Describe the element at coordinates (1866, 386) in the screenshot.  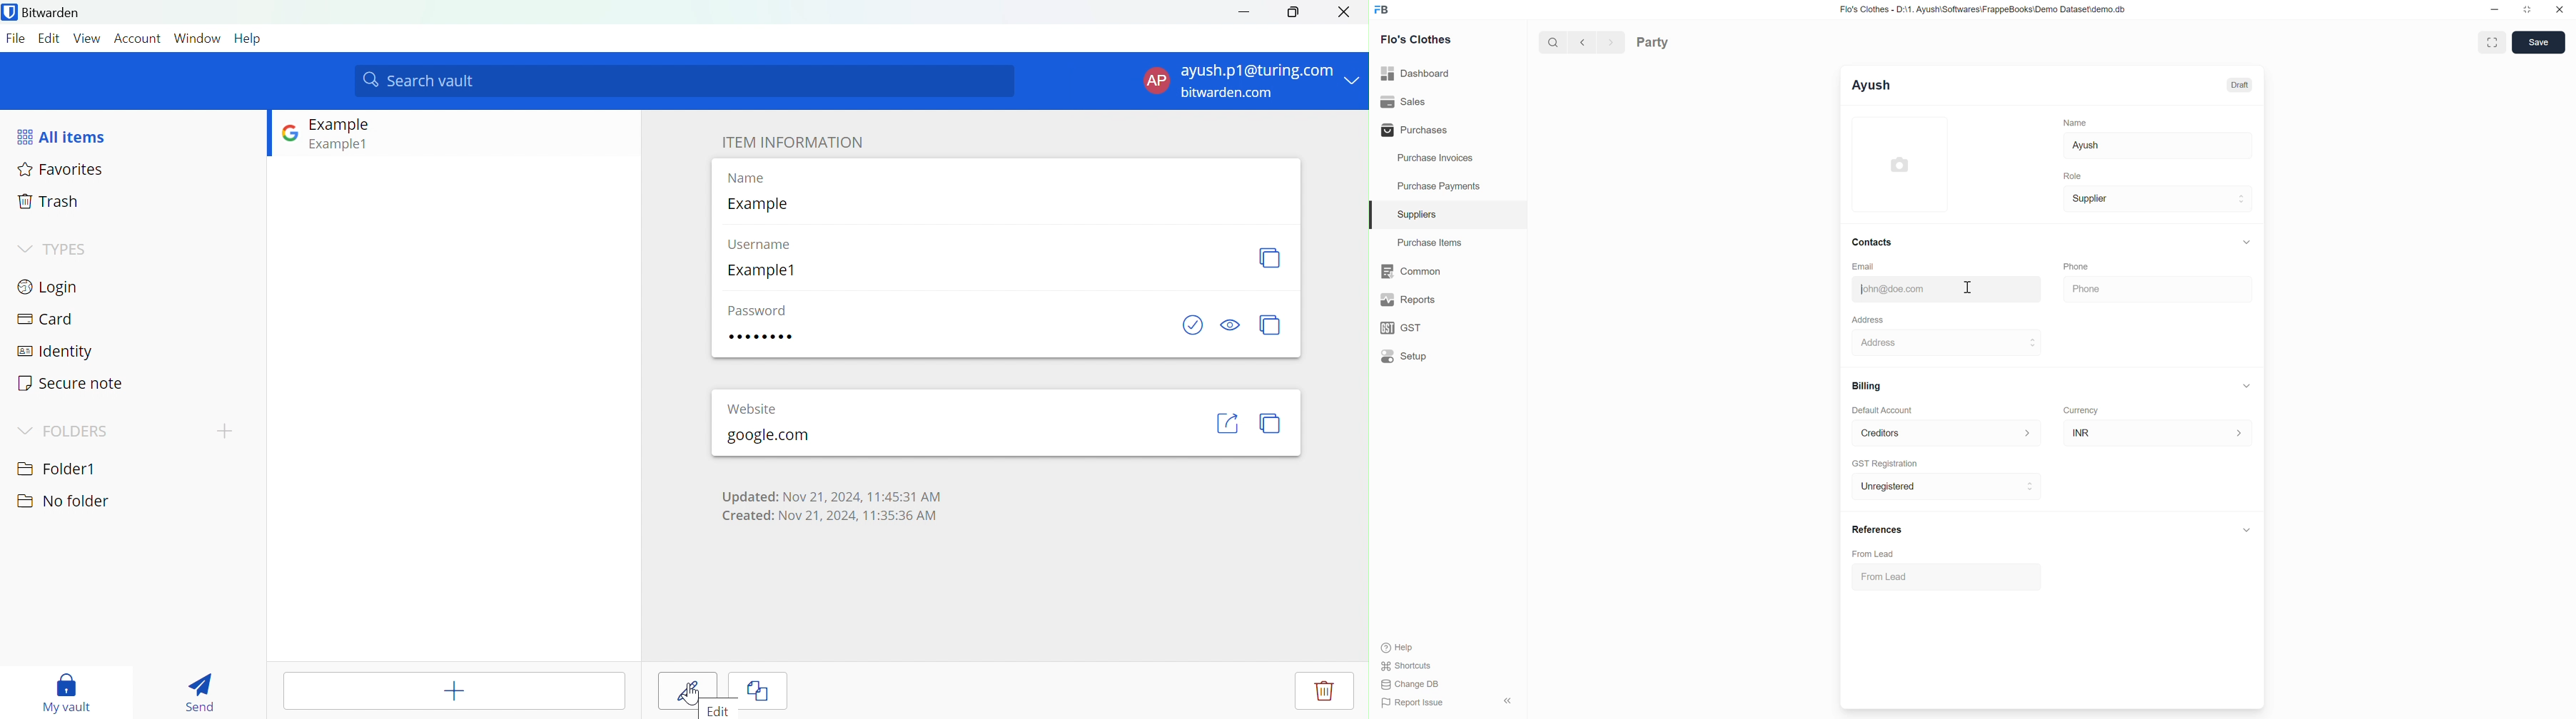
I see `Billing` at that location.